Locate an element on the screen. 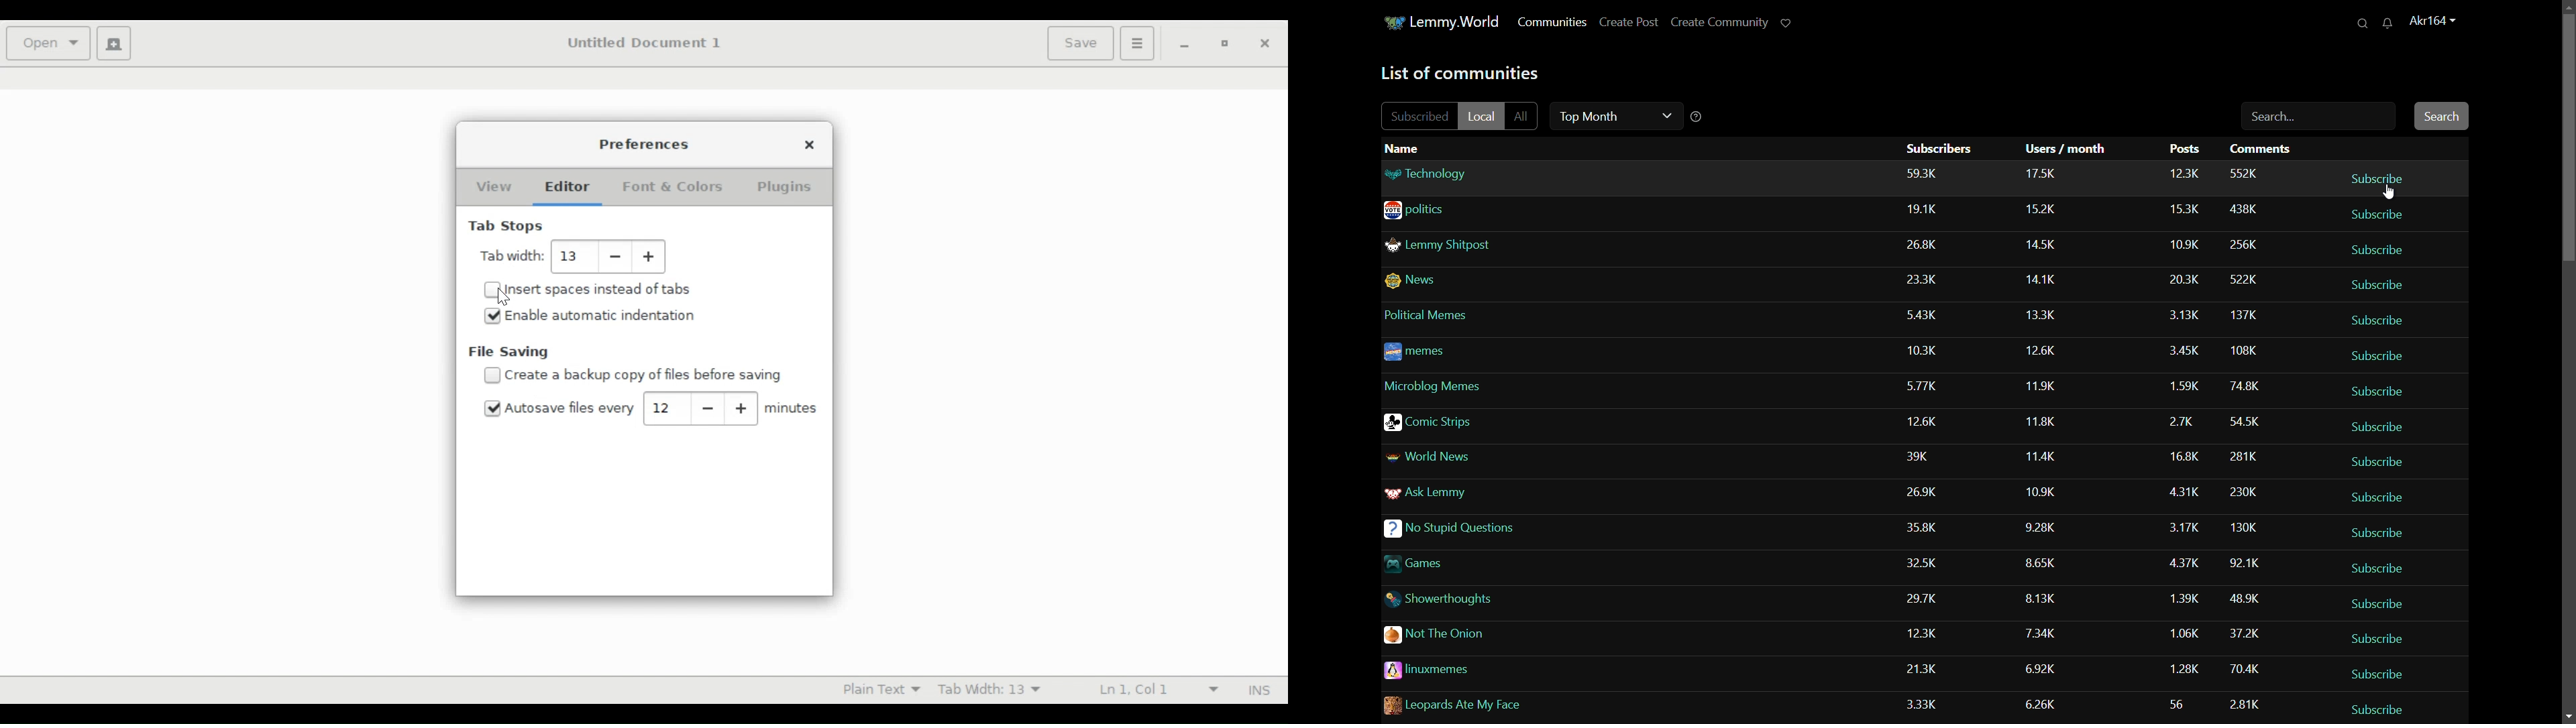  restore is located at coordinates (1223, 43).